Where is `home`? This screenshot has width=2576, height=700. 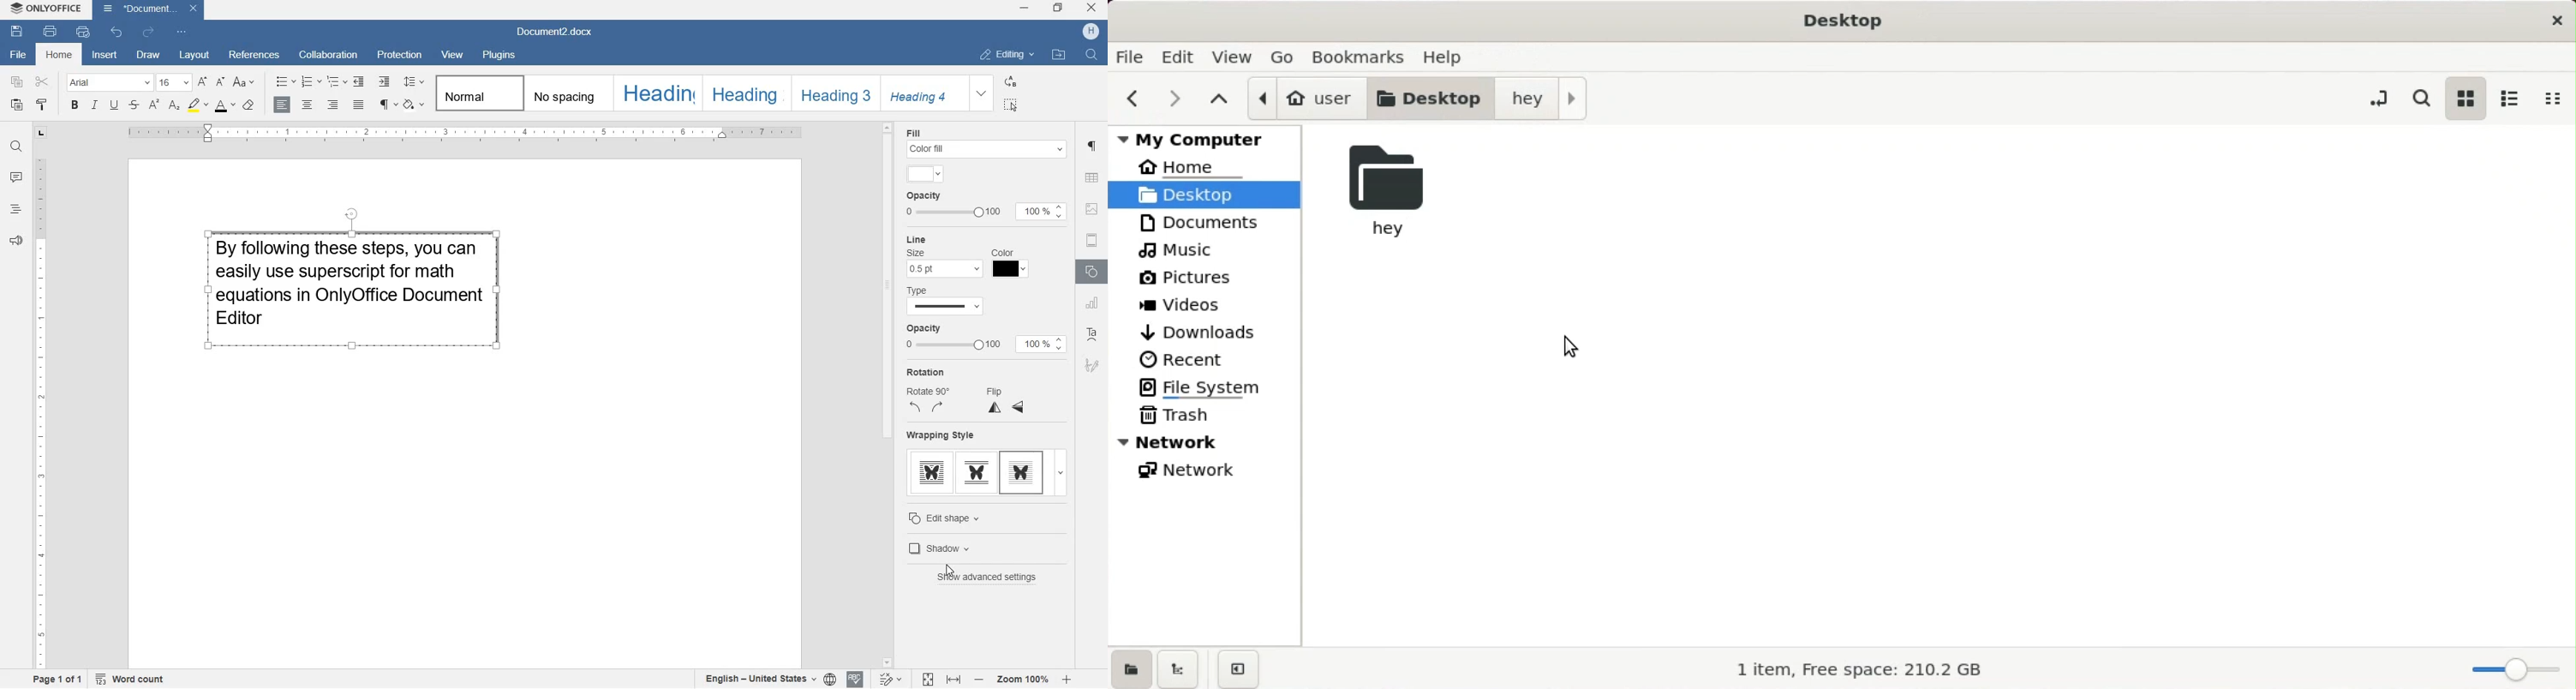
home is located at coordinates (1194, 165).